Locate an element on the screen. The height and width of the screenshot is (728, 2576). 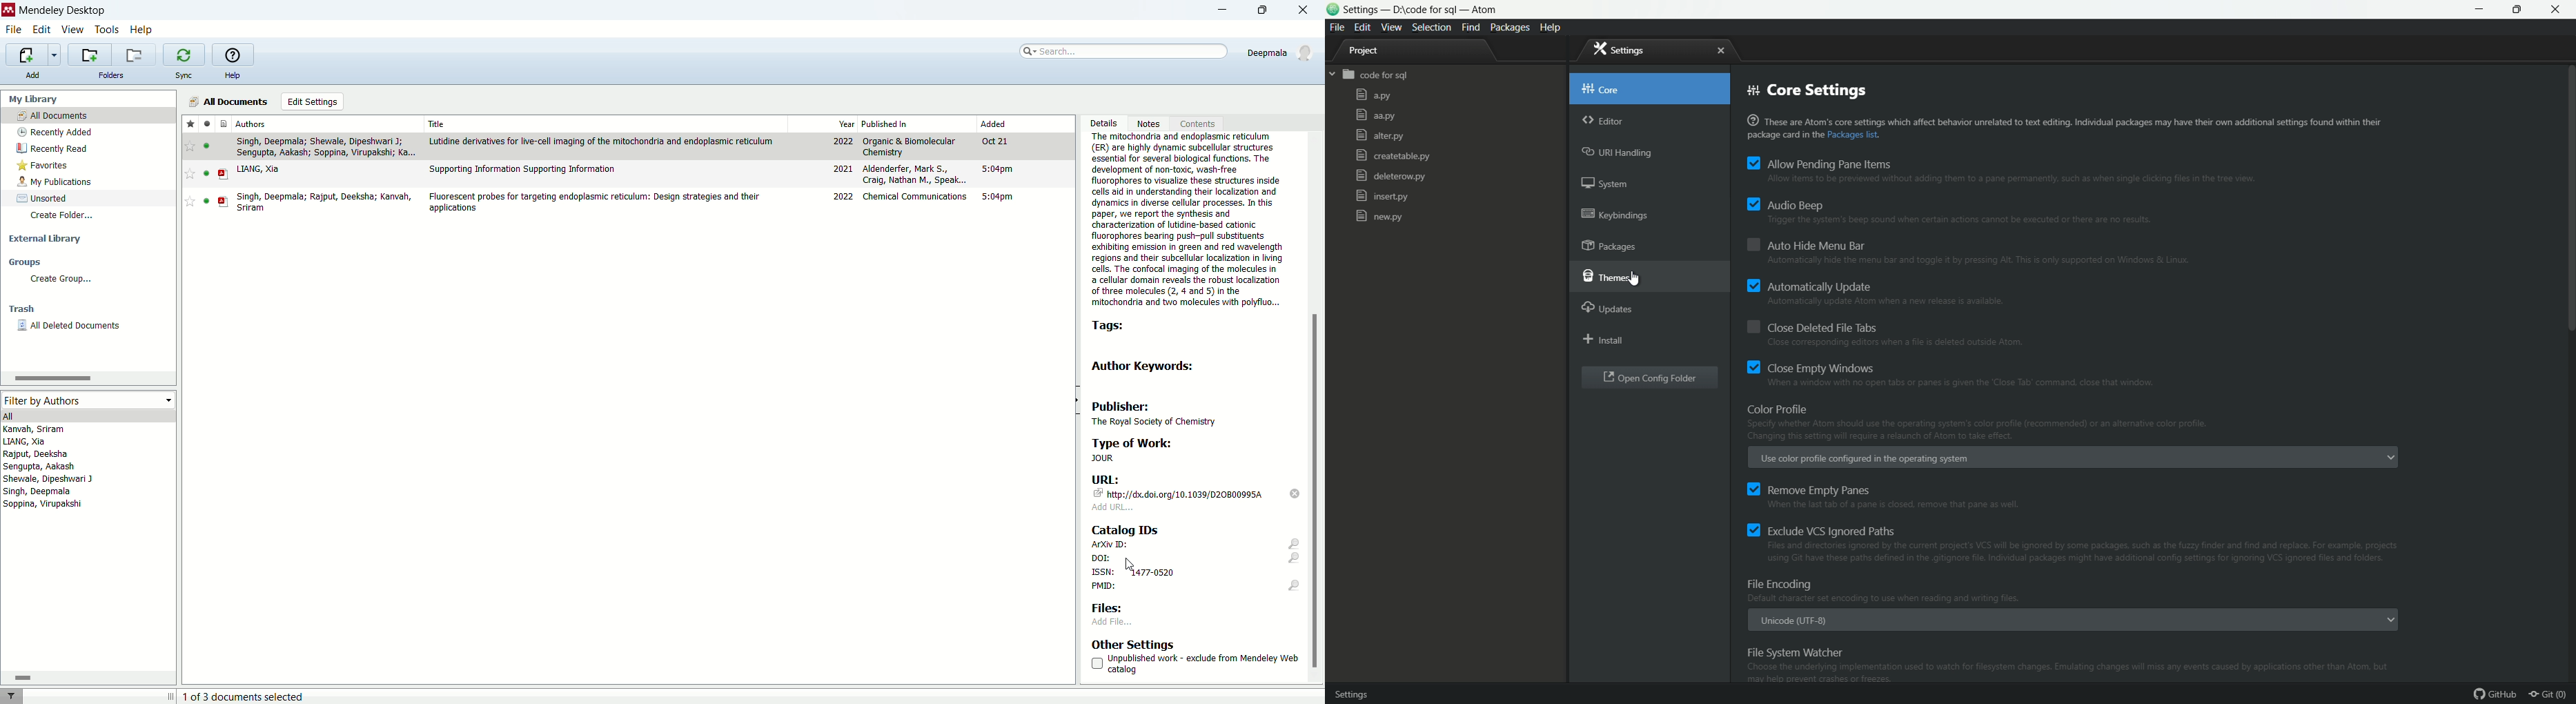
selection menu is located at coordinates (1432, 27).